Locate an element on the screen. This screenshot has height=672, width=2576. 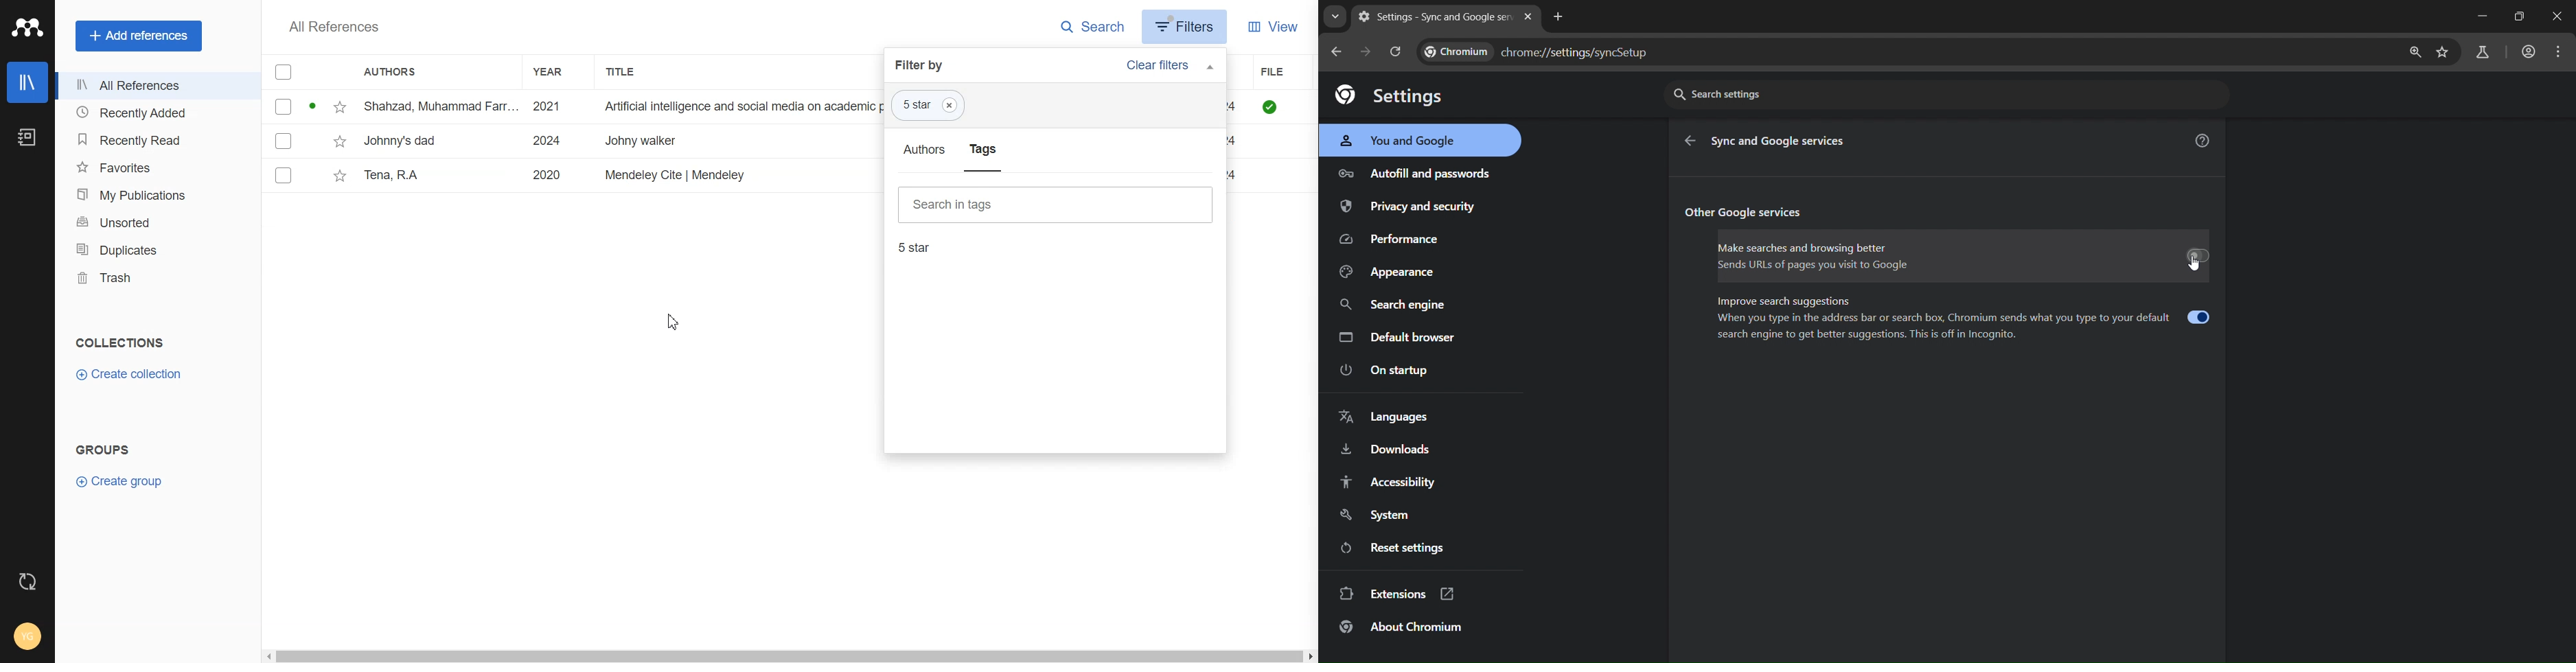
reset settings is located at coordinates (1407, 548).